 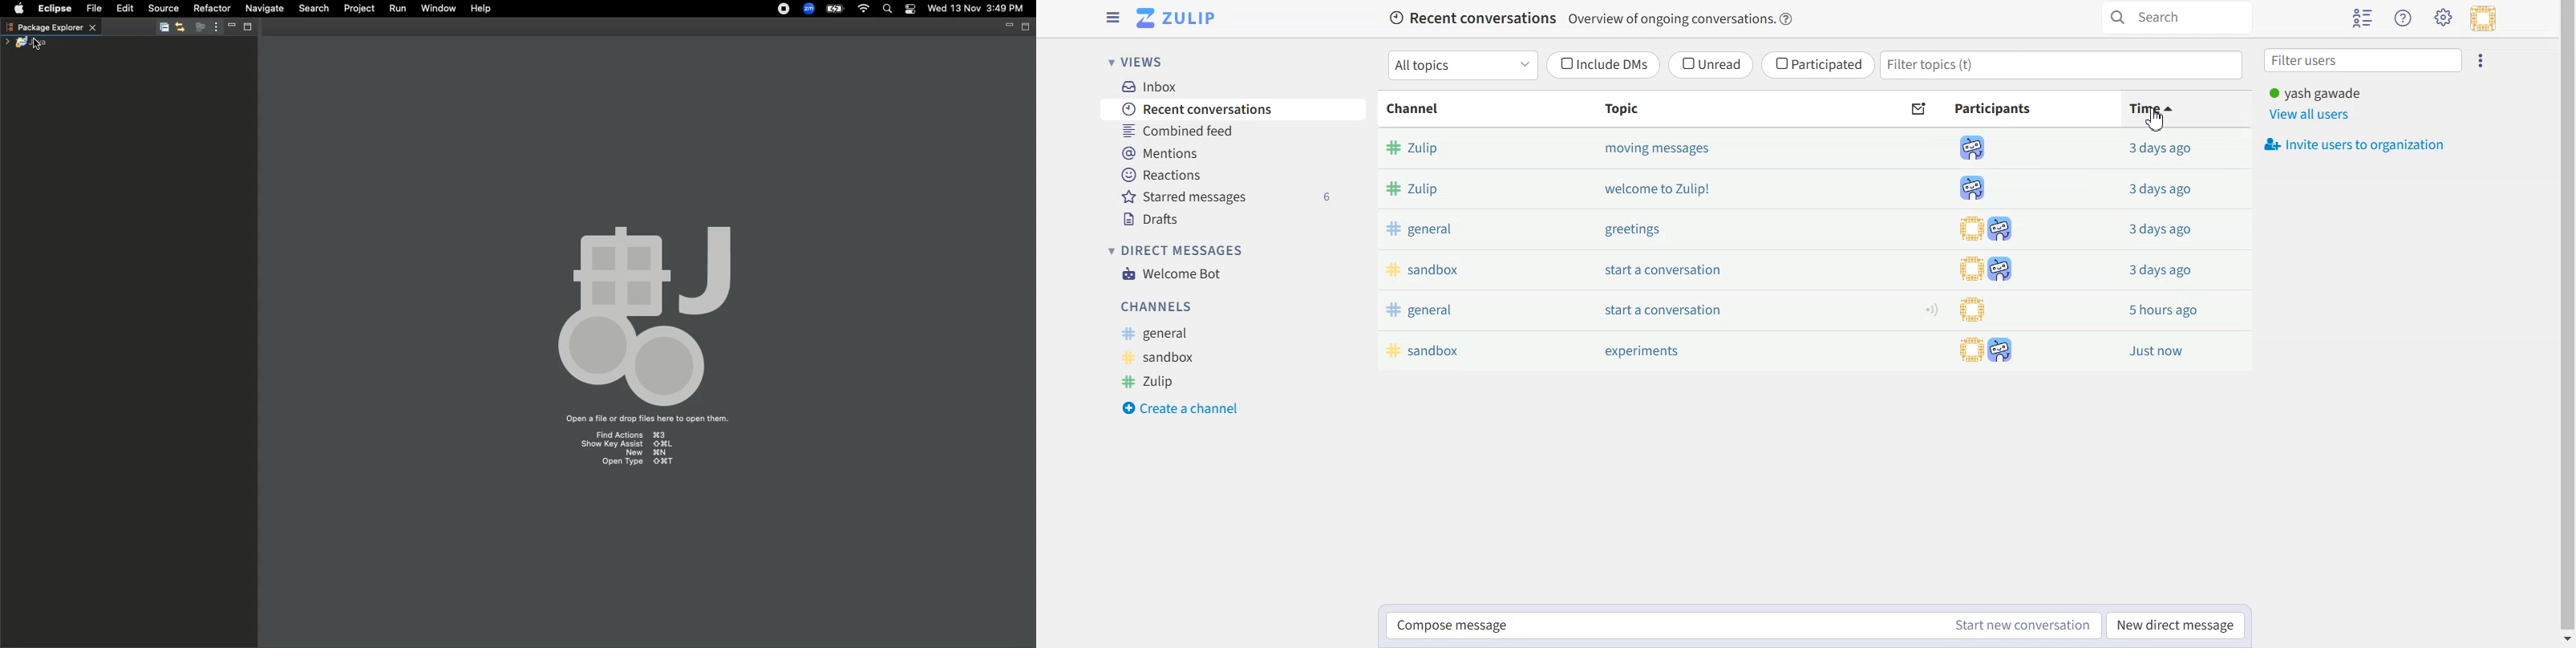 I want to click on Hide users list, so click(x=2363, y=19).